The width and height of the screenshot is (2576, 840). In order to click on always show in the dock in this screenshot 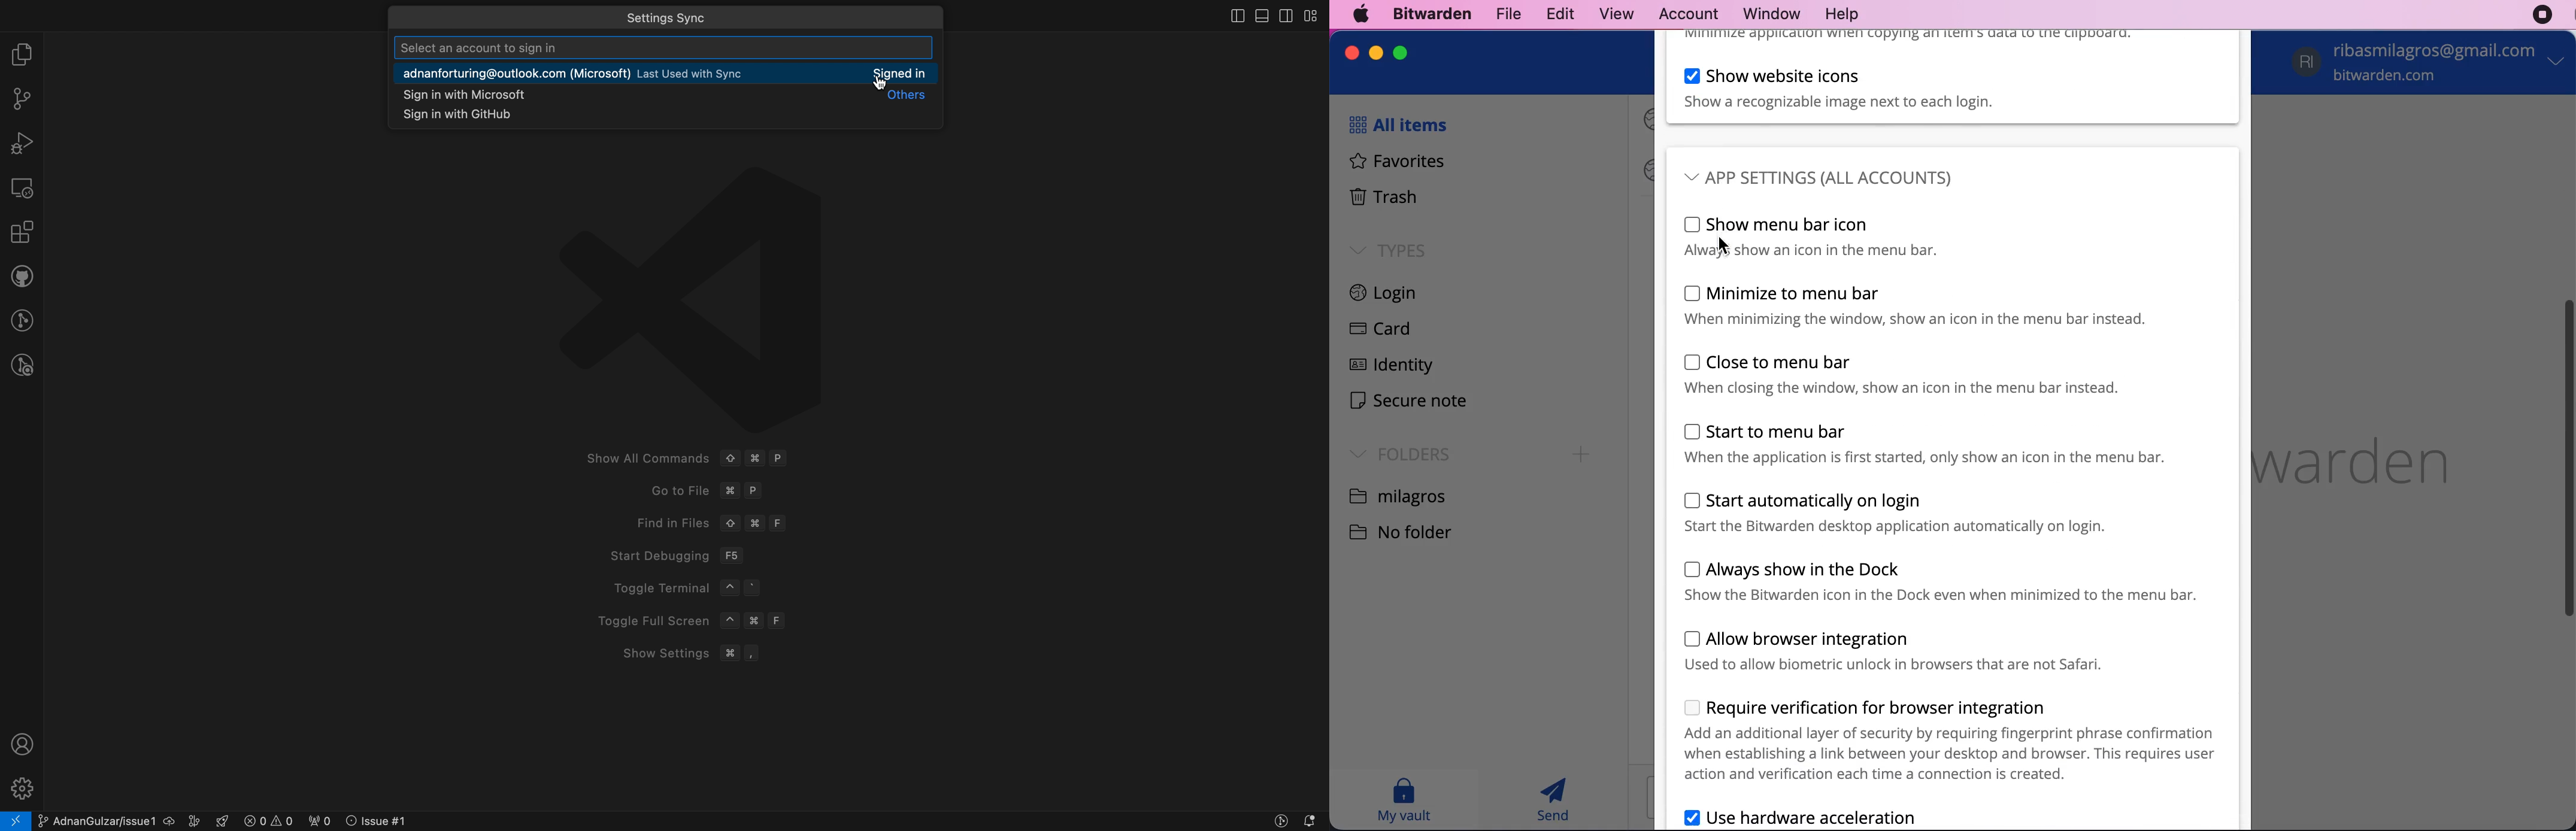, I will do `click(1952, 578)`.